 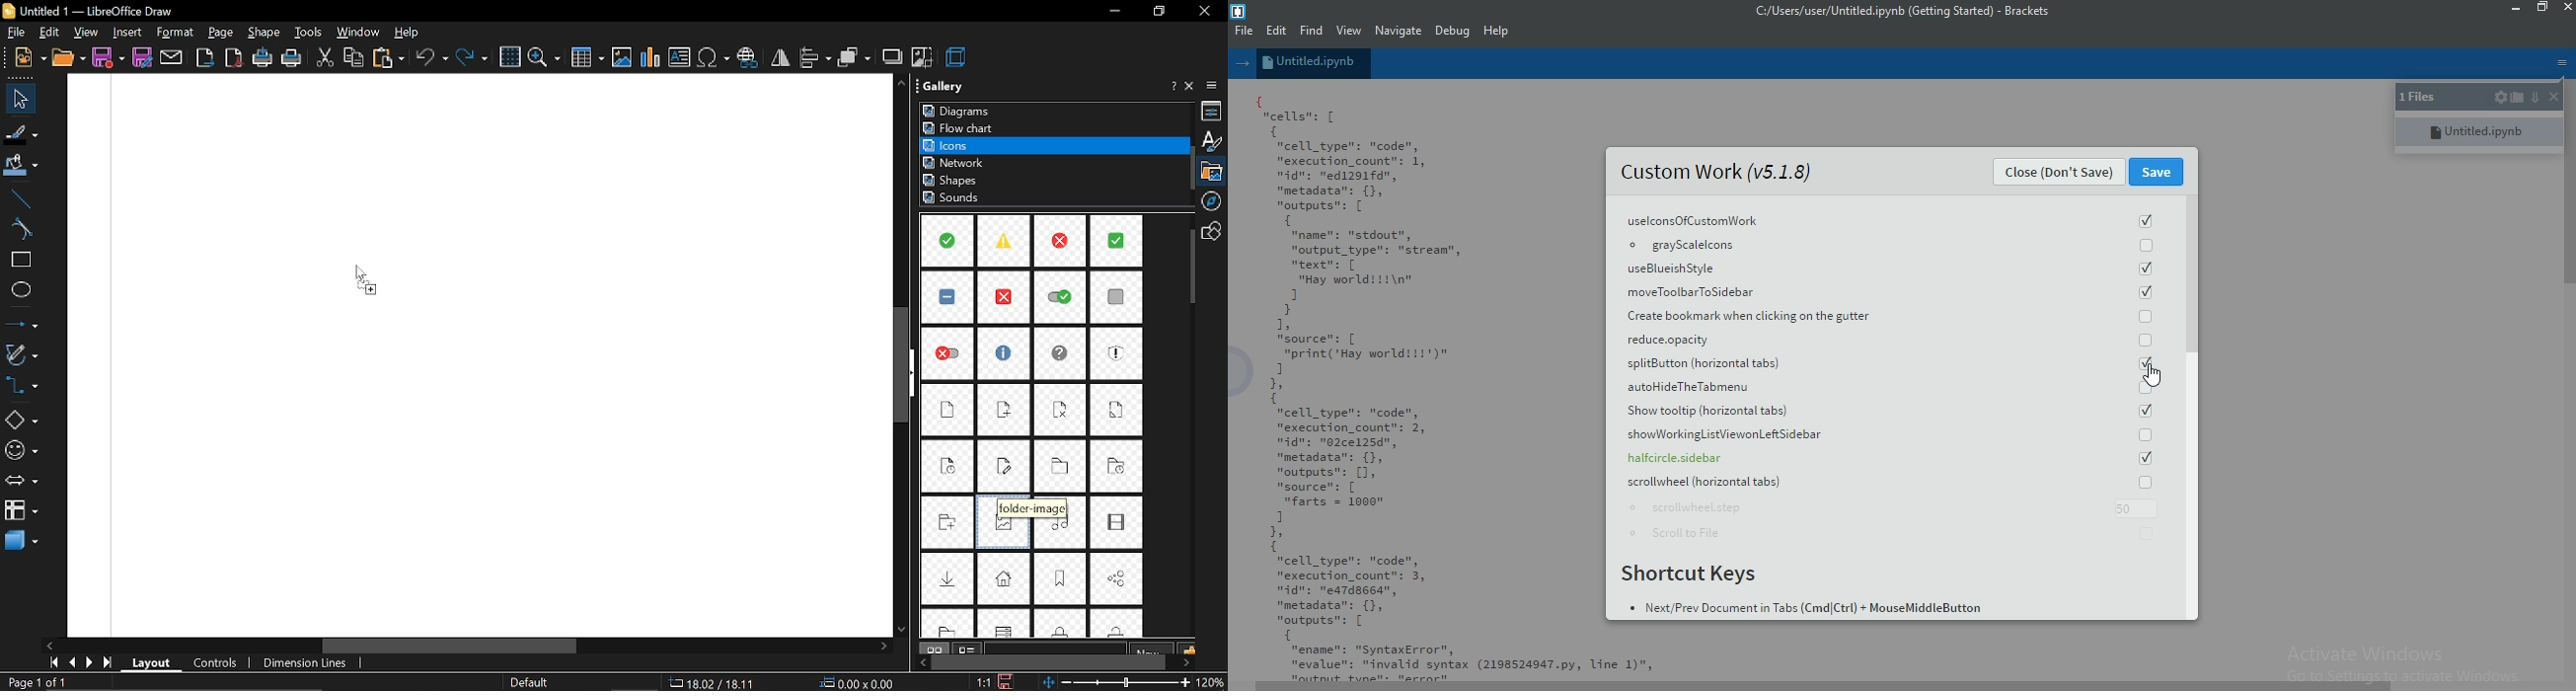 What do you see at coordinates (2152, 374) in the screenshot?
I see `cursor` at bounding box center [2152, 374].